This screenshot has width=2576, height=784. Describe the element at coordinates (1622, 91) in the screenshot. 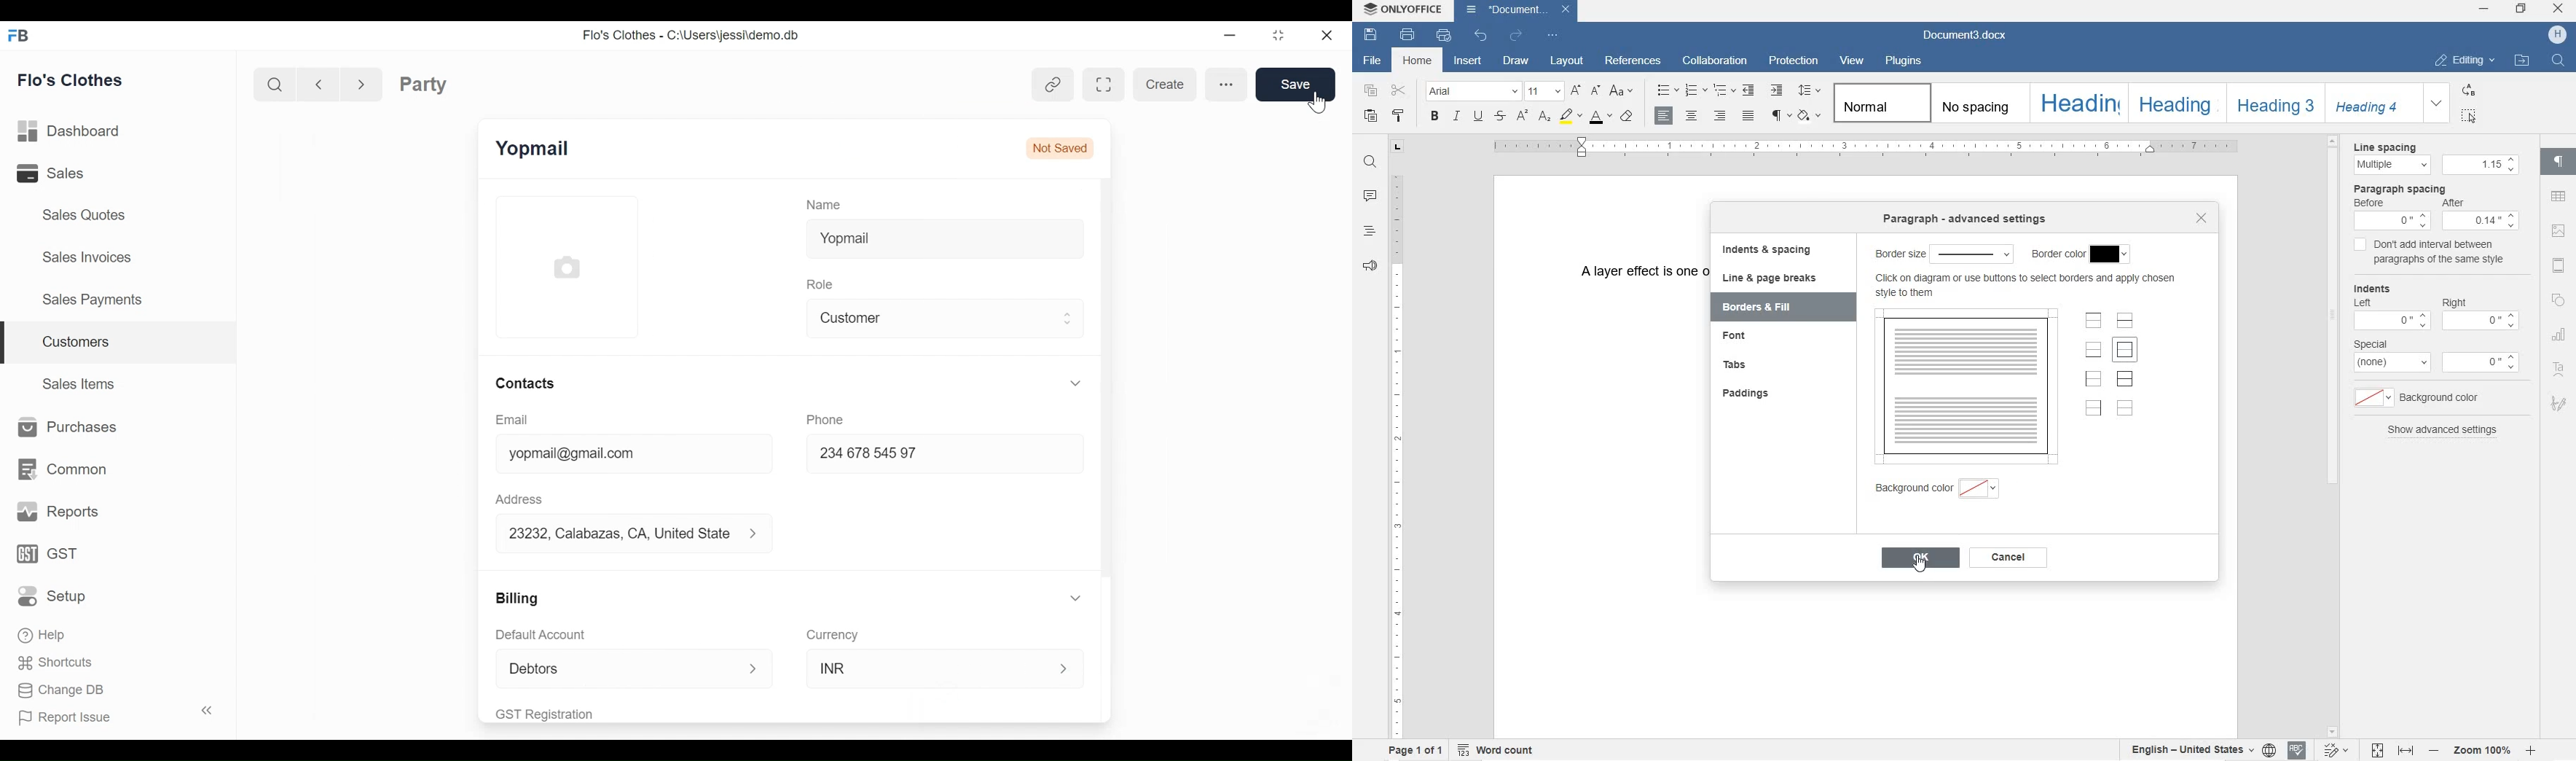

I see `CHANGE CASE` at that location.